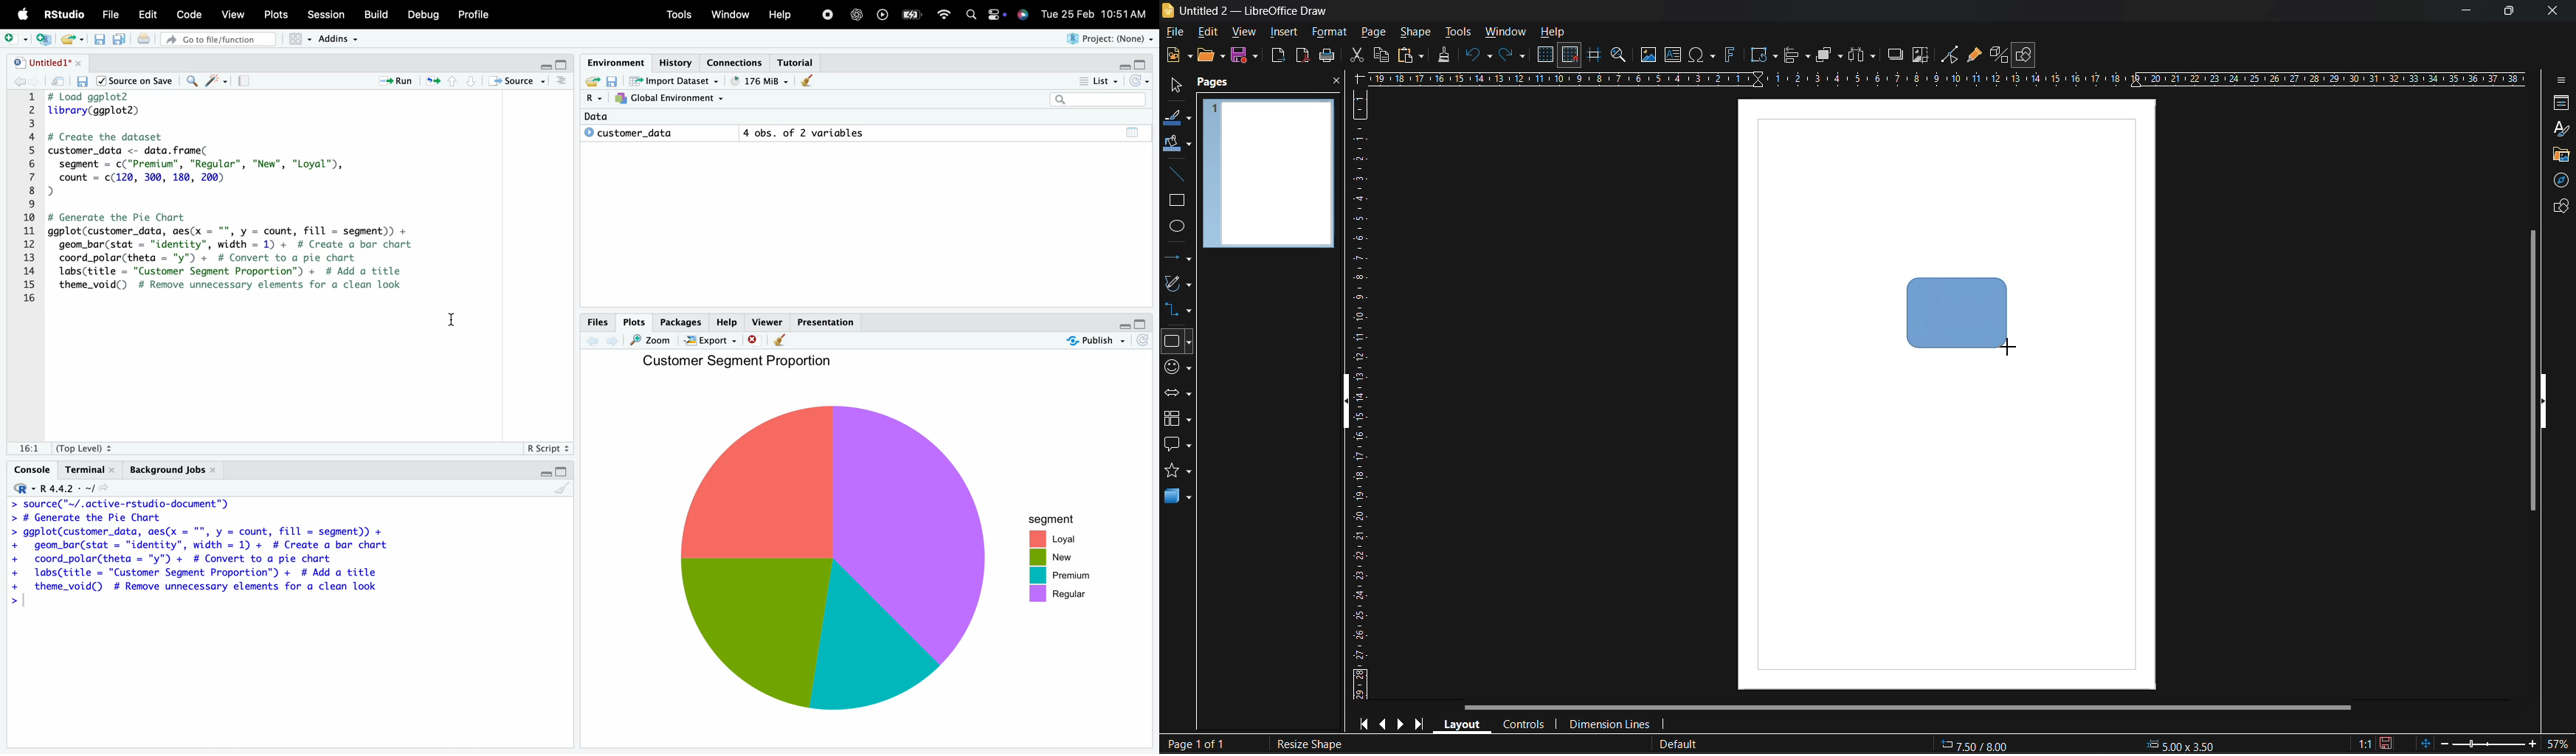 Image resolution: width=2576 pixels, height=756 pixels. What do you see at coordinates (642, 134) in the screenshot?
I see `© customer_data` at bounding box center [642, 134].